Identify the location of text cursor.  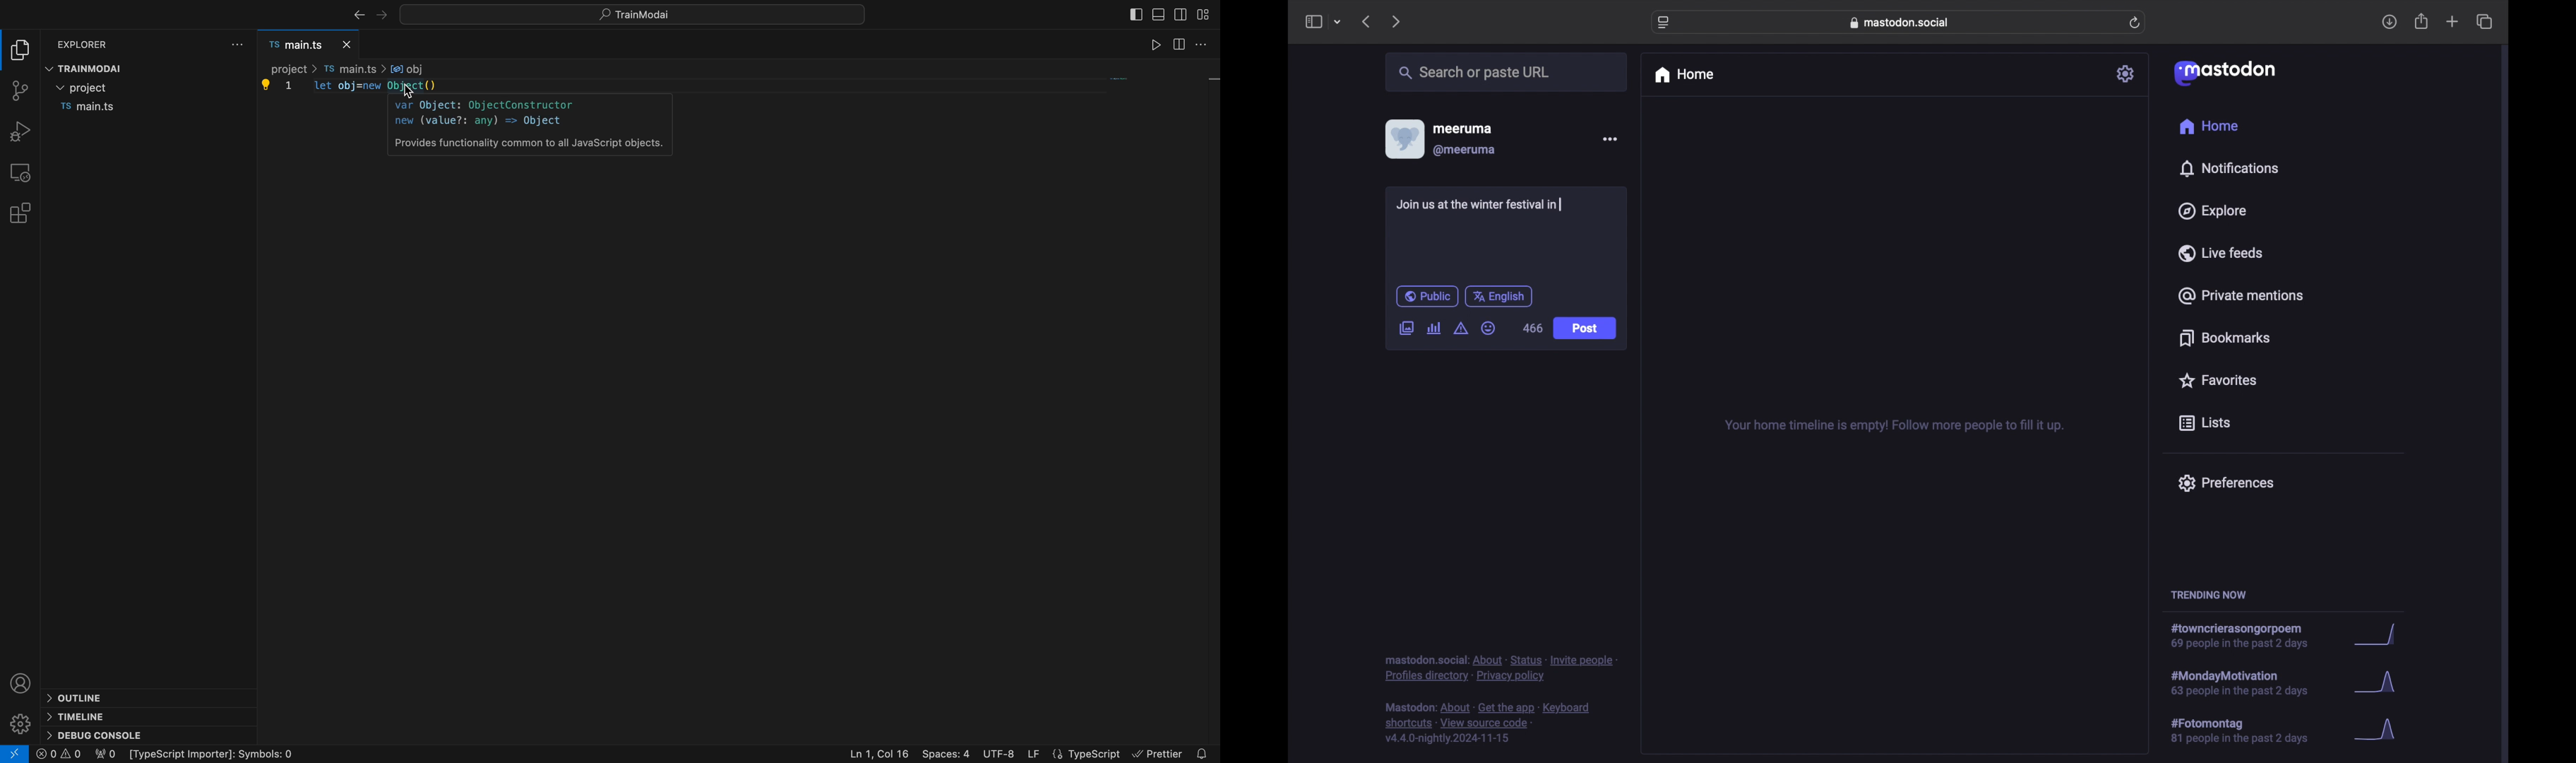
(1563, 204).